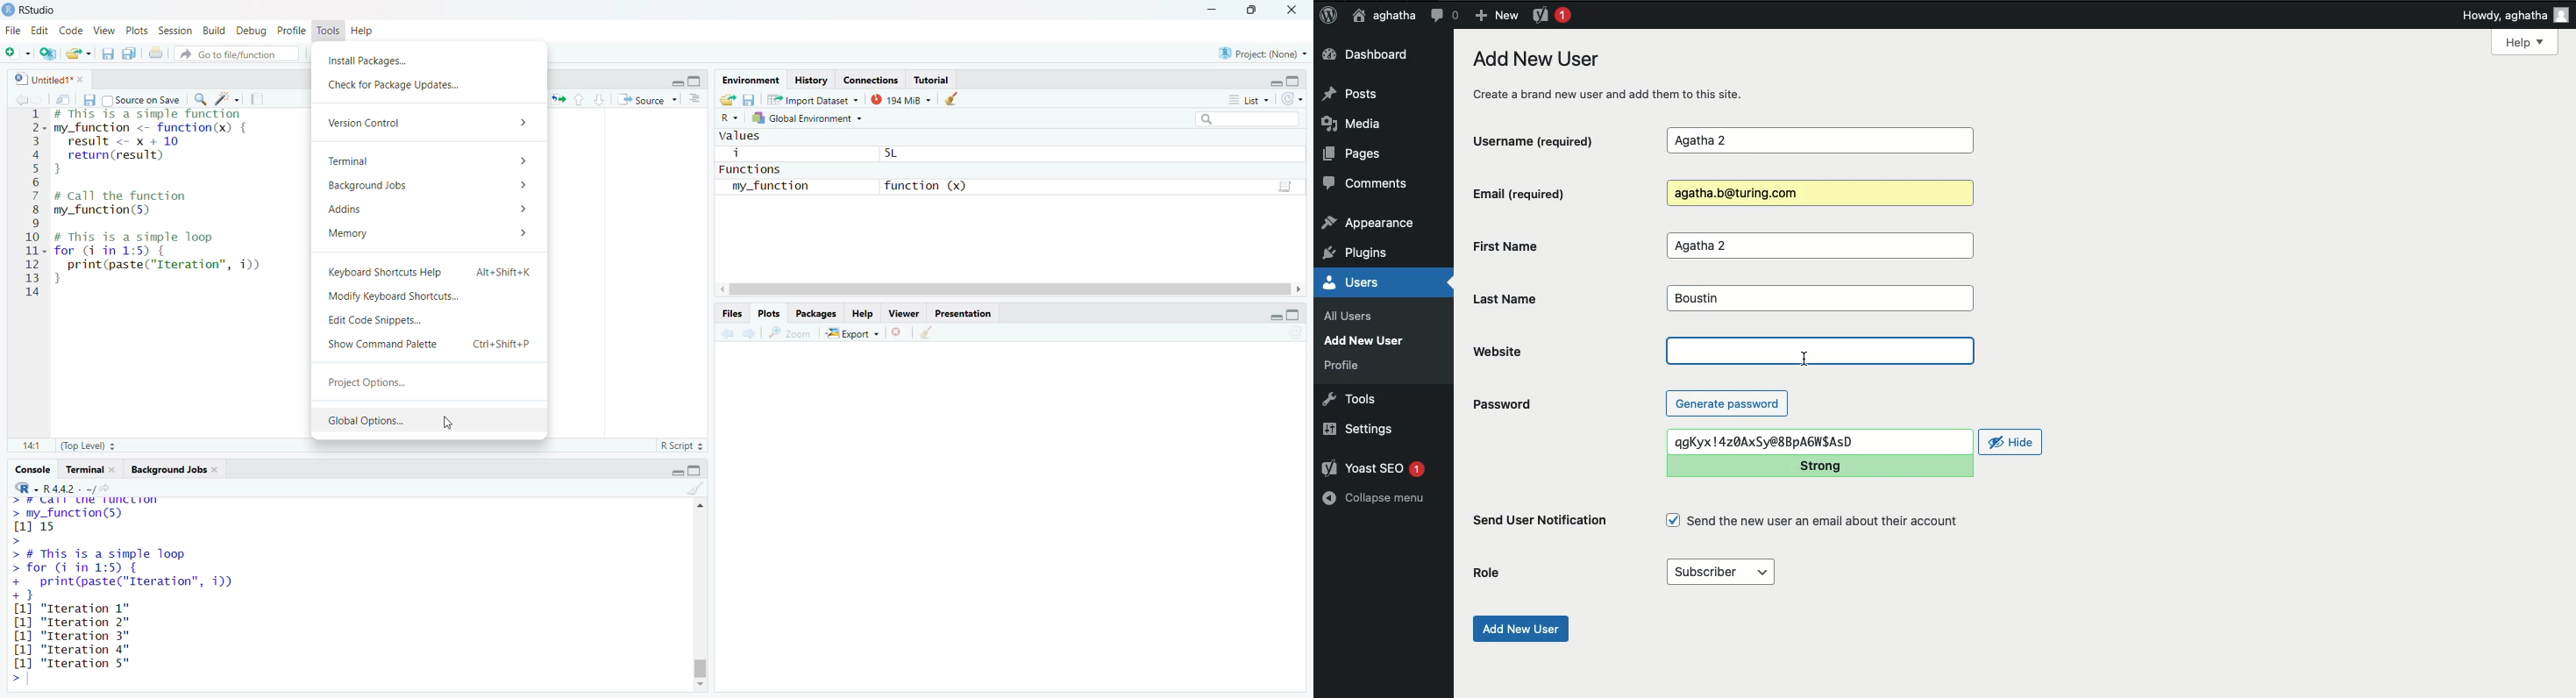 This screenshot has height=700, width=2576. Describe the element at coordinates (770, 314) in the screenshot. I see `plots` at that location.